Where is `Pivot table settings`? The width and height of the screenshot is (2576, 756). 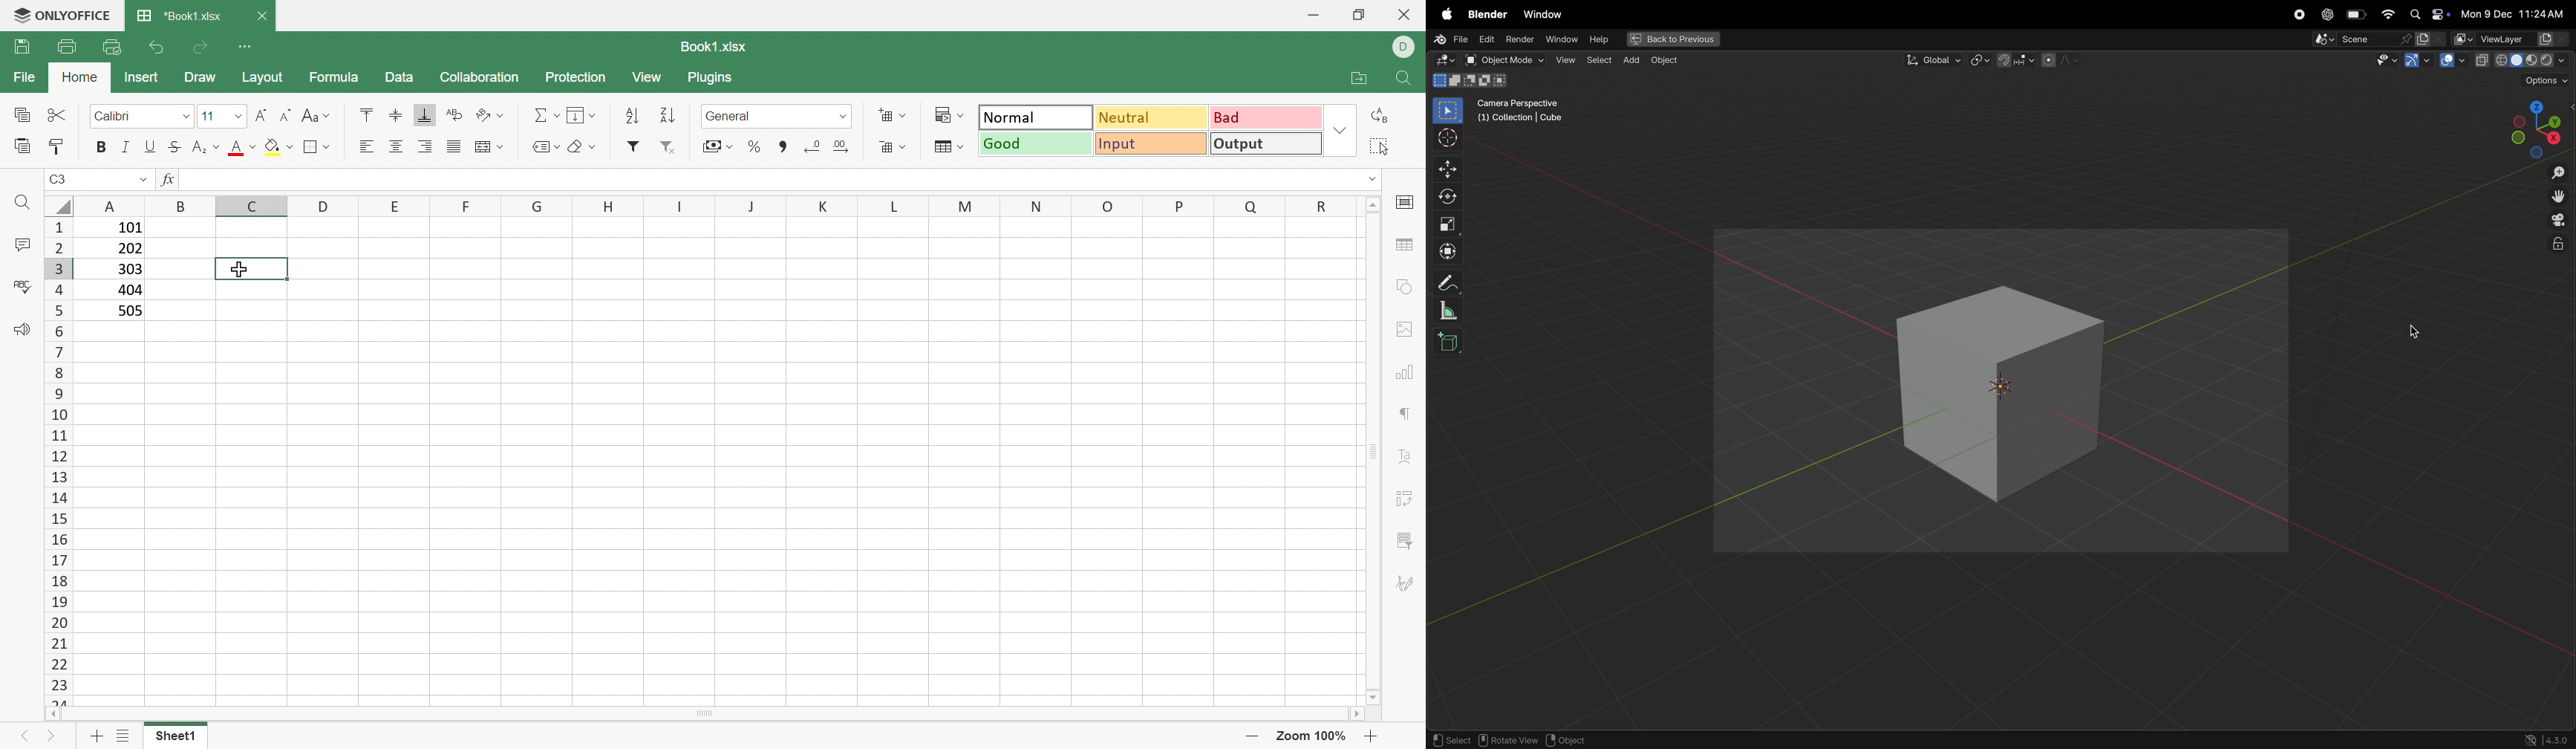
Pivot table settings is located at coordinates (1411, 502).